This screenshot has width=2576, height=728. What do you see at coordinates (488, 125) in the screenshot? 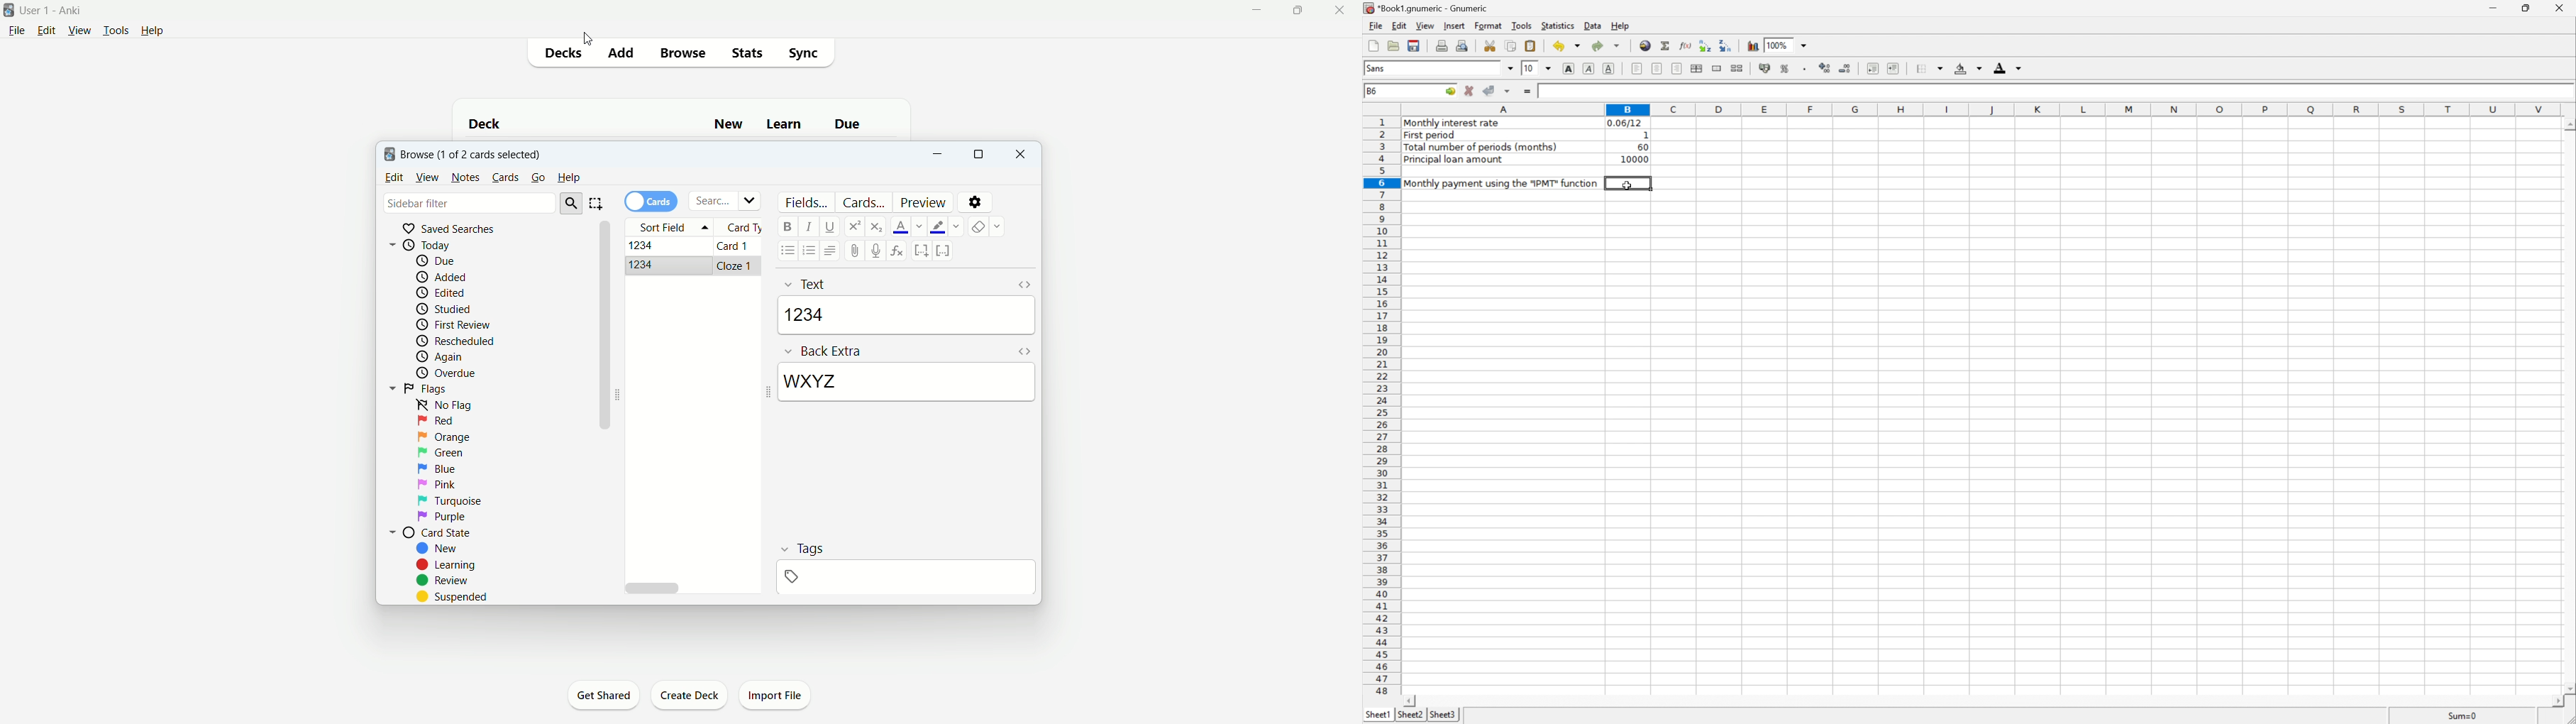
I see `deck` at bounding box center [488, 125].